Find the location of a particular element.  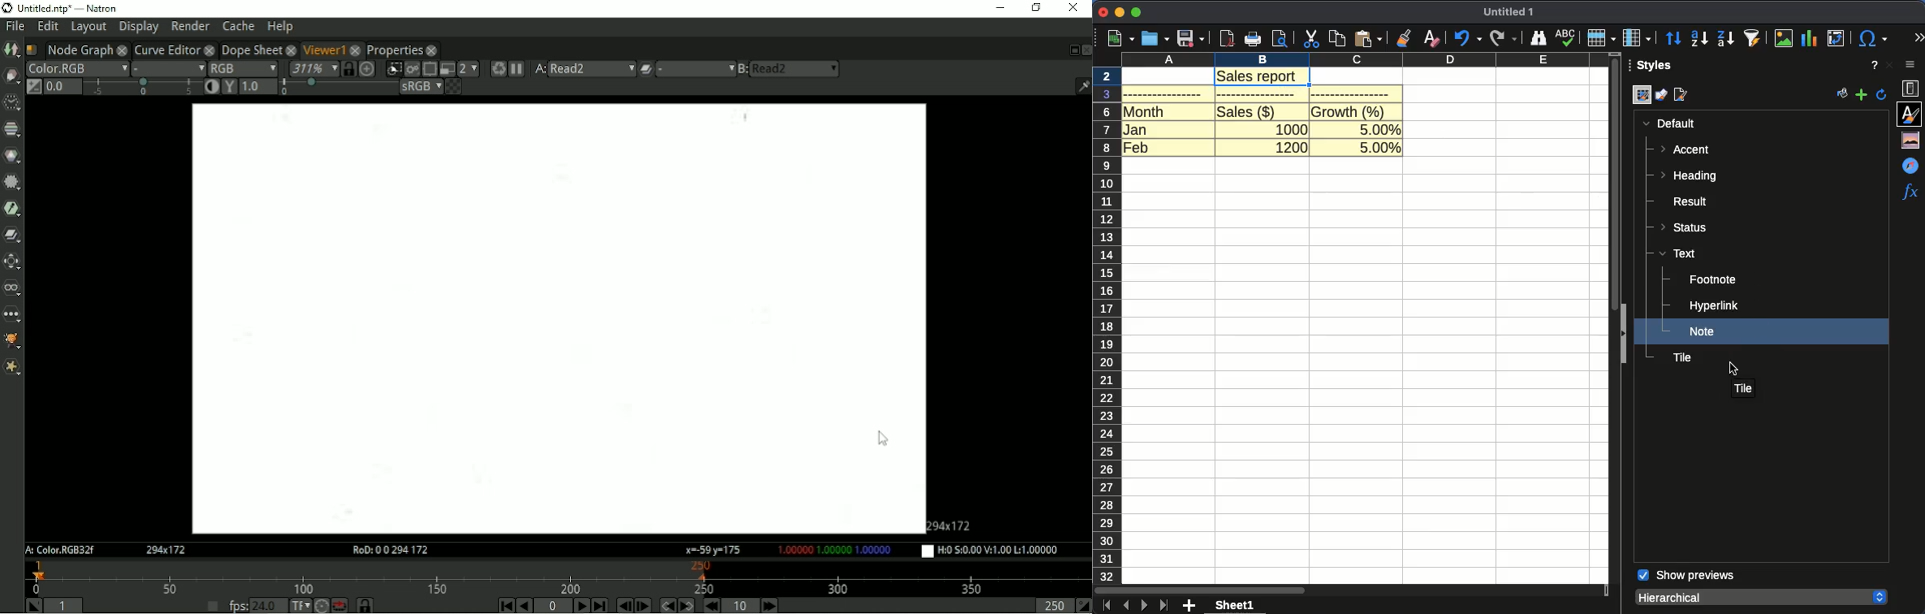

clear formatting is located at coordinates (1432, 38).